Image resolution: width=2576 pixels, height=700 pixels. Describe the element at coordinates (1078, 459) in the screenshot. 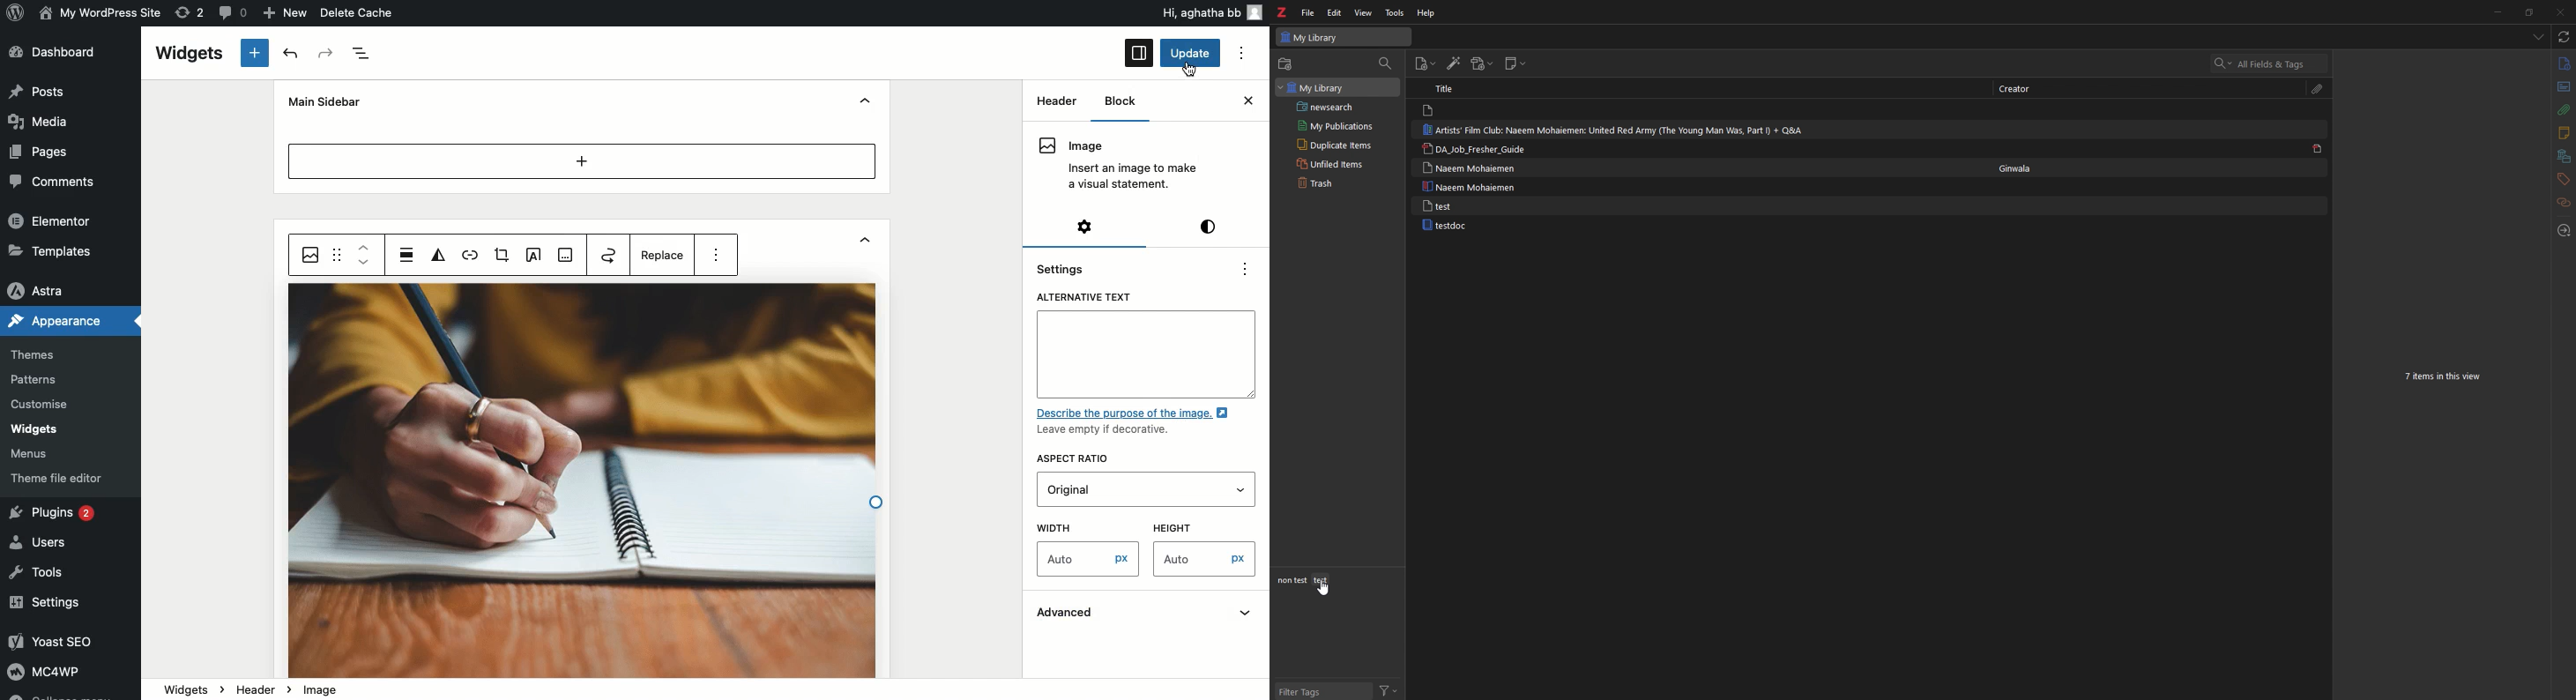

I see `Aspect Ratio` at that location.